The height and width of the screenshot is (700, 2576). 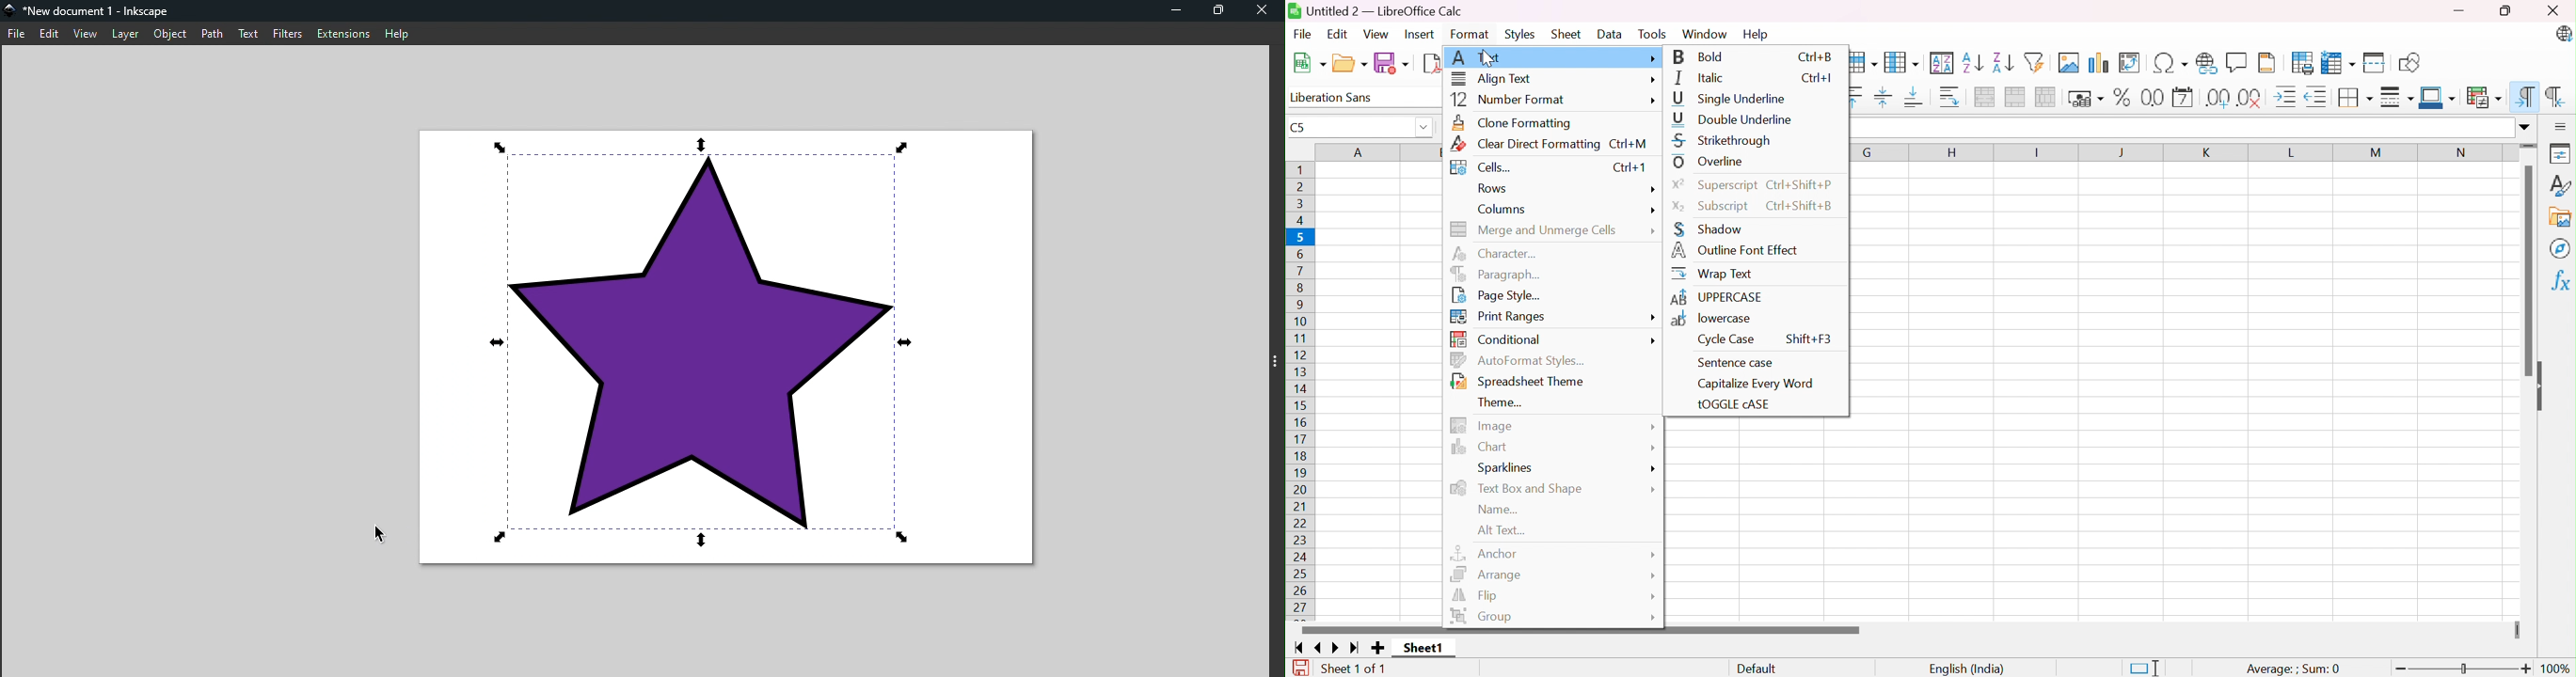 What do you see at coordinates (1300, 647) in the screenshot?
I see `Scroll to first page` at bounding box center [1300, 647].